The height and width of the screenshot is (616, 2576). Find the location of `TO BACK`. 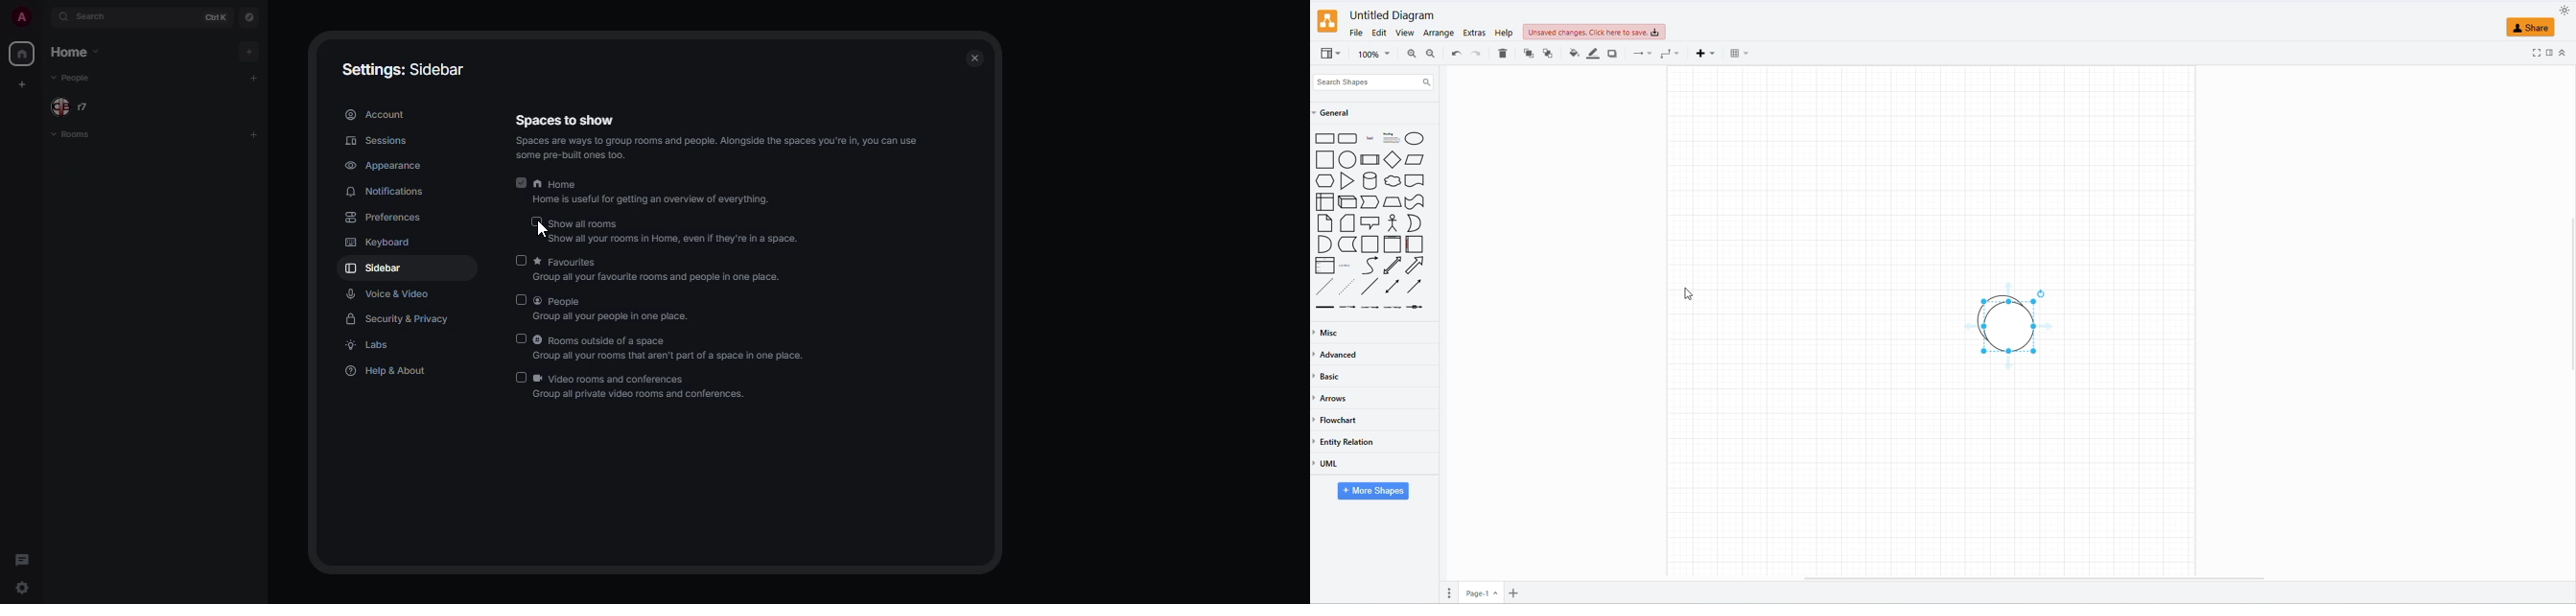

TO BACK is located at coordinates (1546, 54).